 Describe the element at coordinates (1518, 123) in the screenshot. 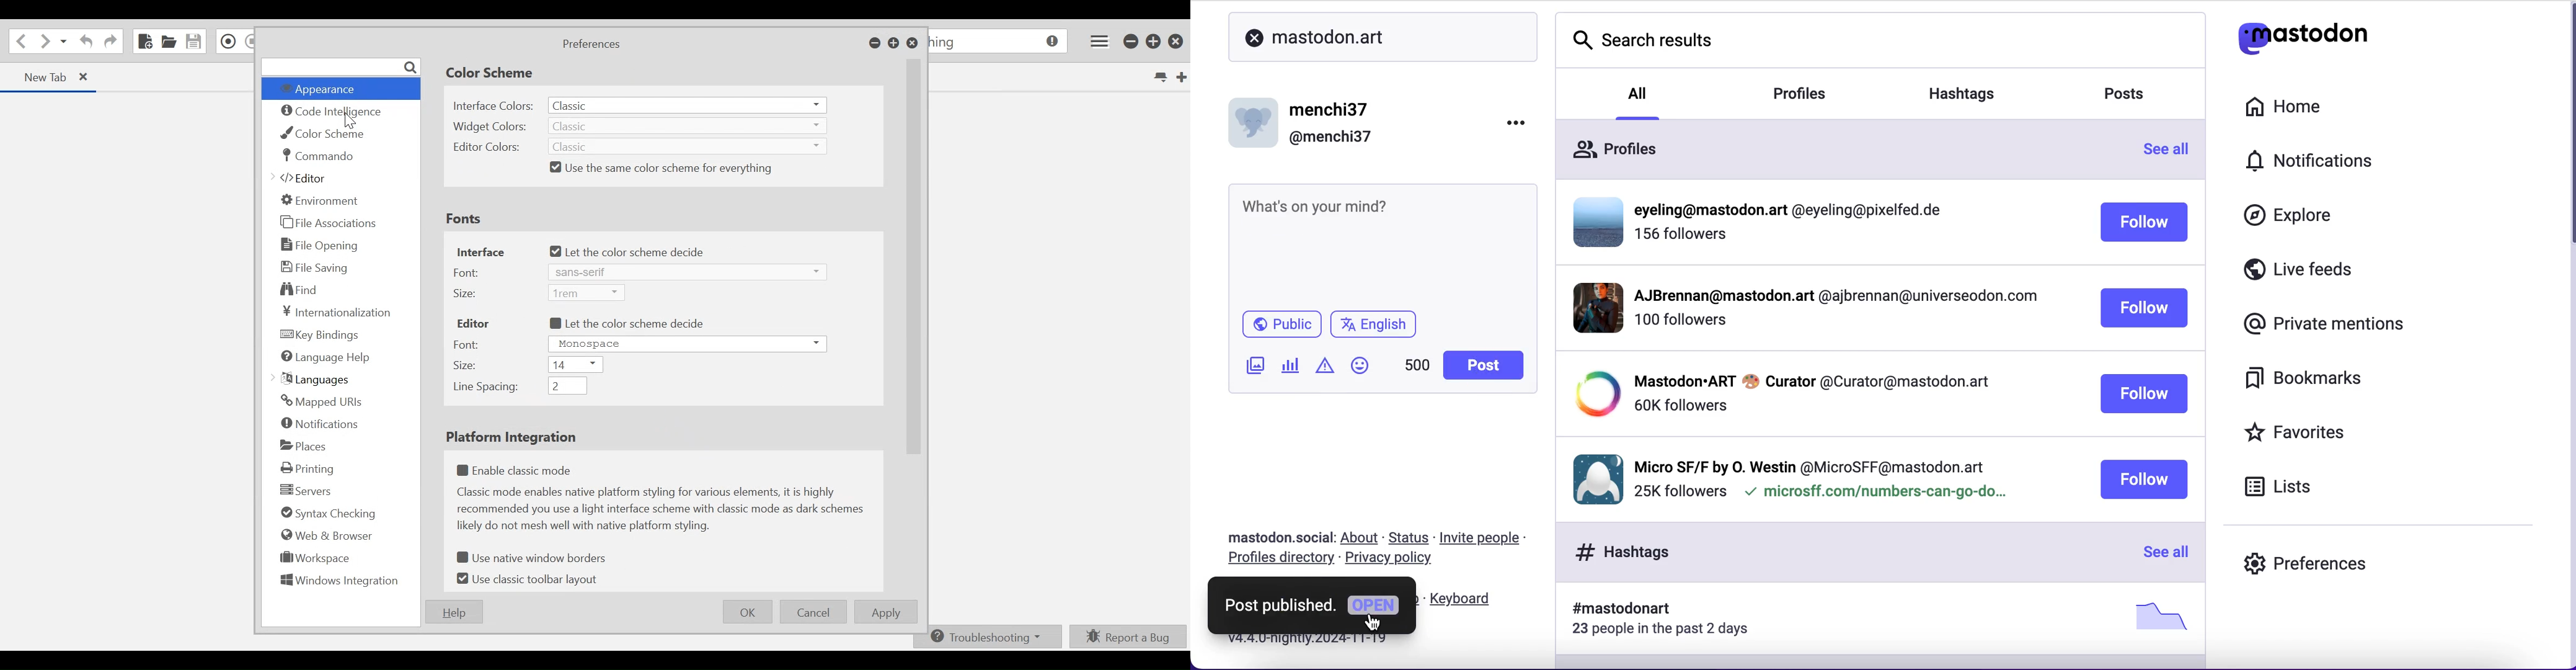

I see `options` at that location.